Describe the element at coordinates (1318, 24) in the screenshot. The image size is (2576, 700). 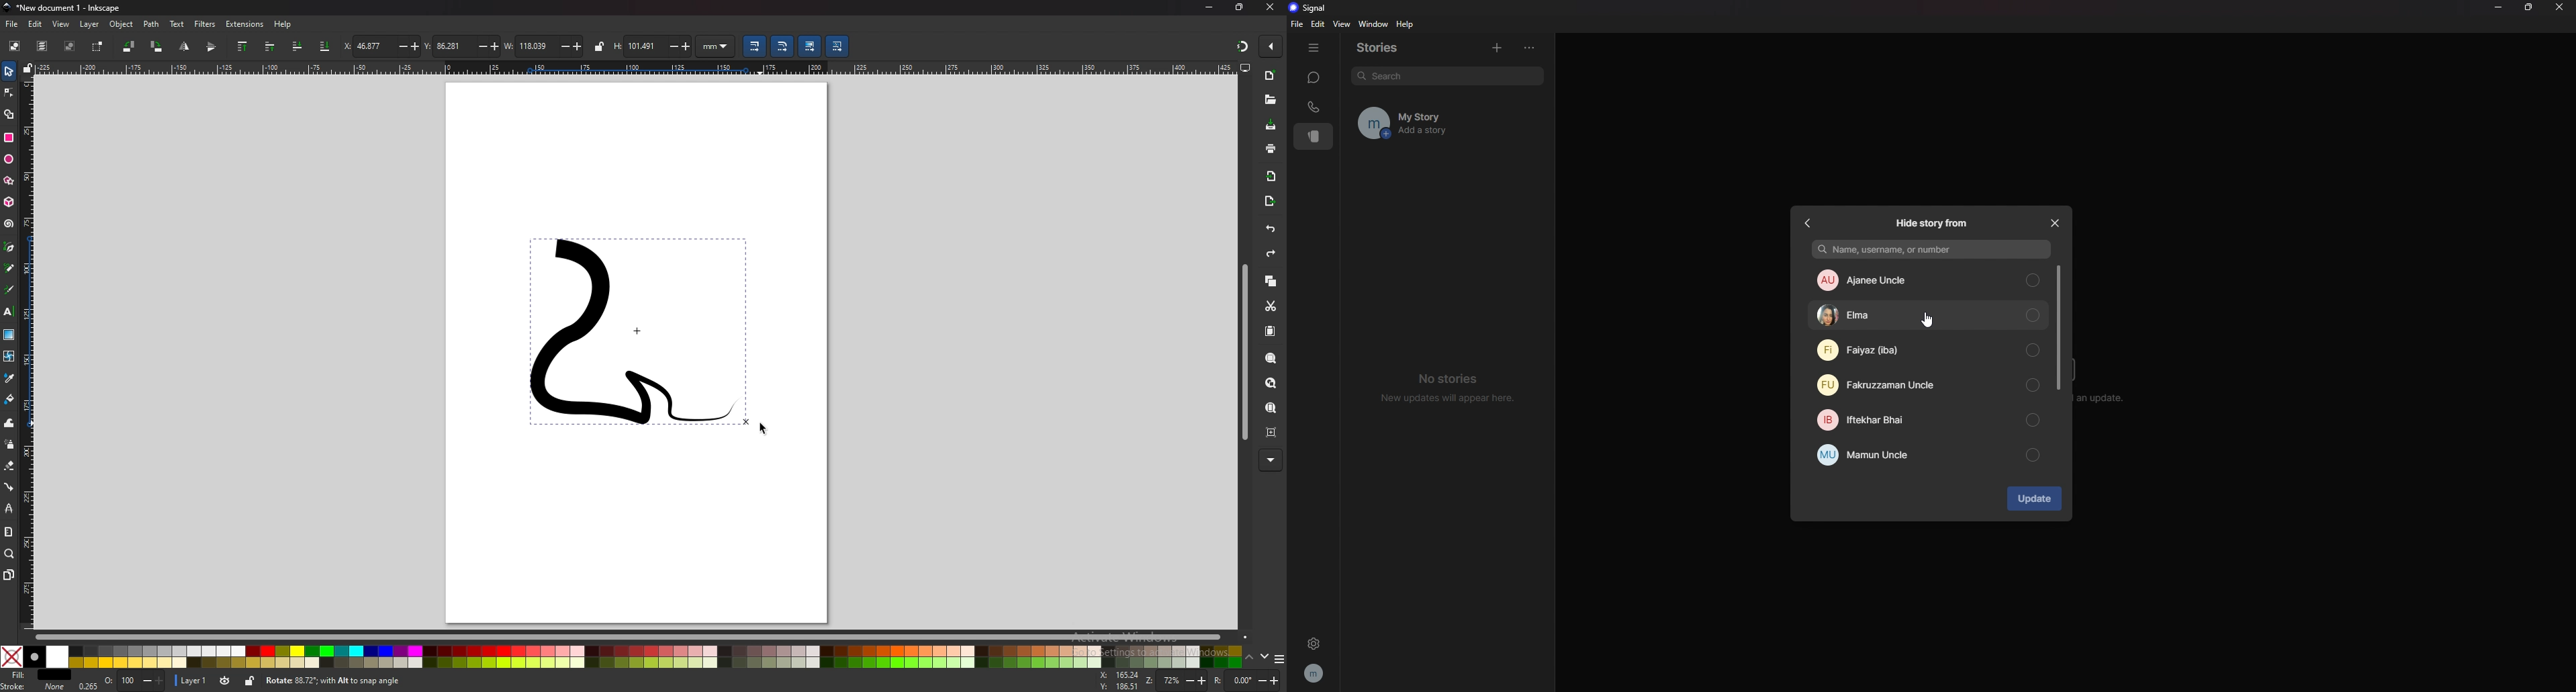
I see `edit` at that location.